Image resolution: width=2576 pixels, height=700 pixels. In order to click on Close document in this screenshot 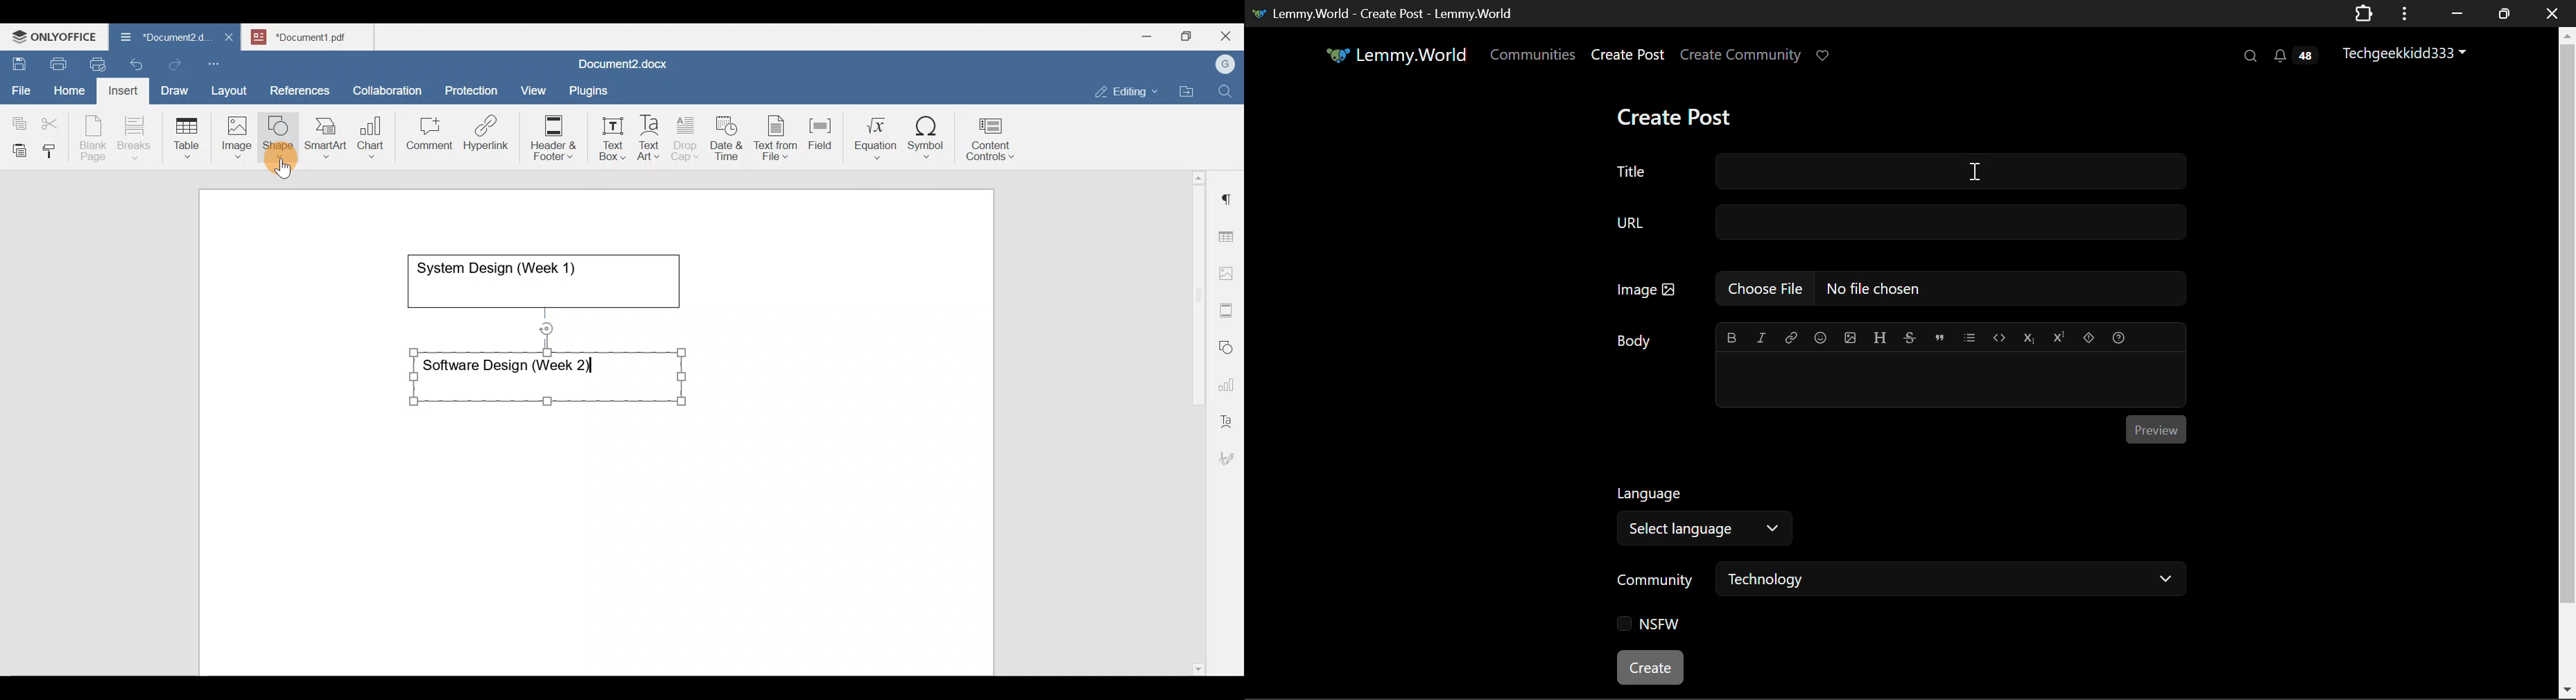, I will do `click(230, 38)`.